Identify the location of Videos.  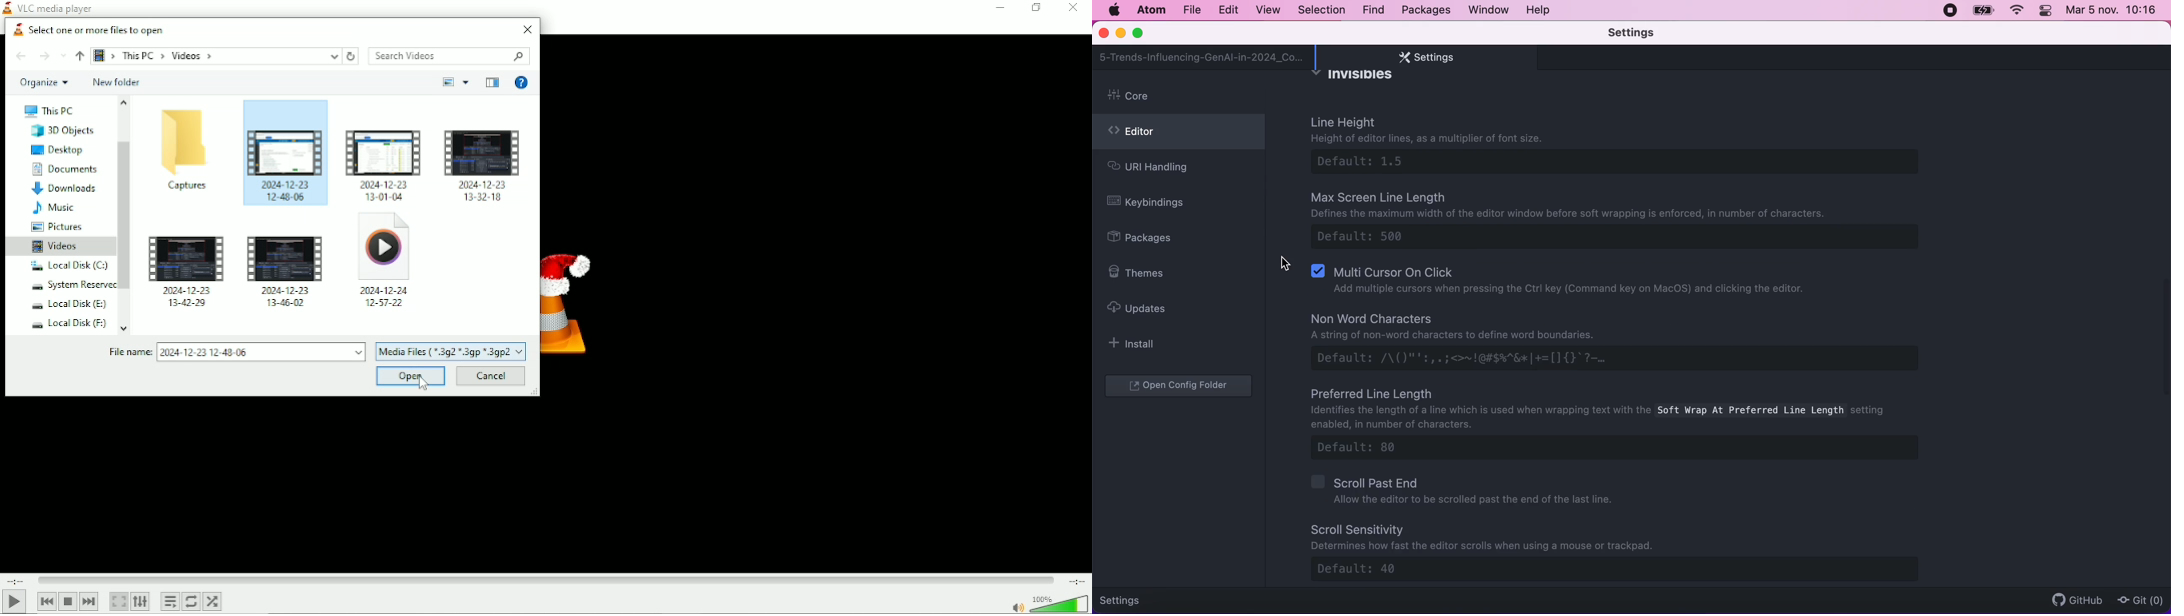
(56, 245).